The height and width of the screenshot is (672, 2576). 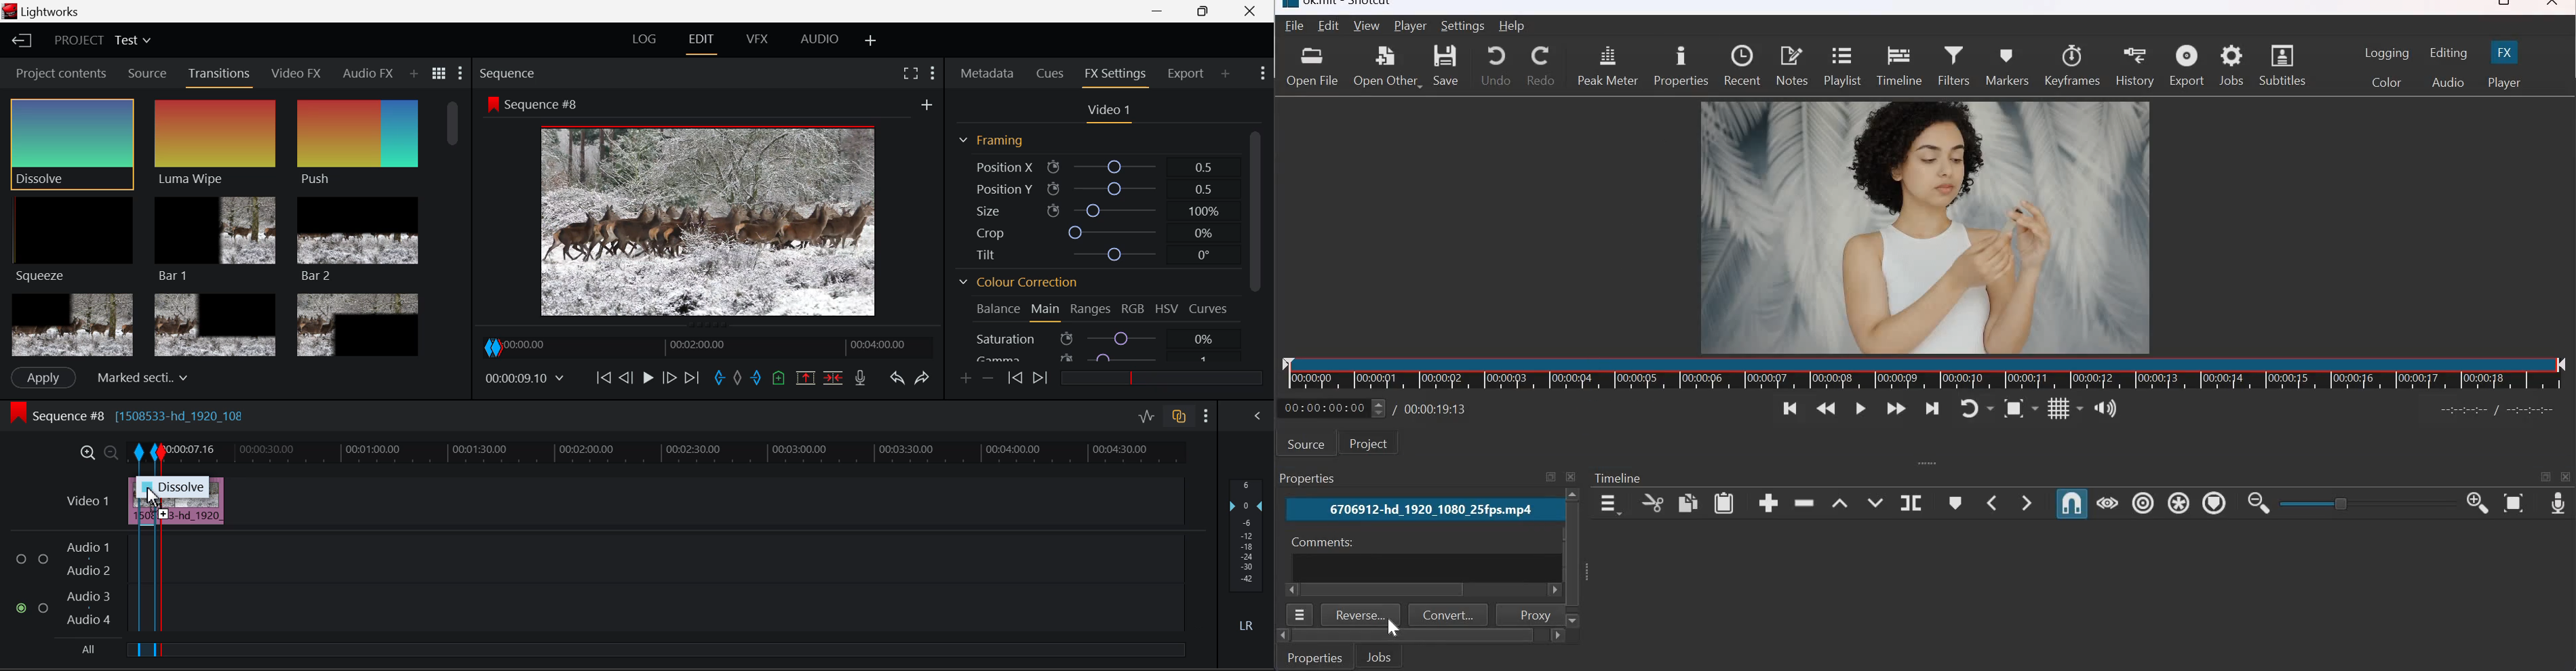 I want to click on Audio 1, so click(x=89, y=548).